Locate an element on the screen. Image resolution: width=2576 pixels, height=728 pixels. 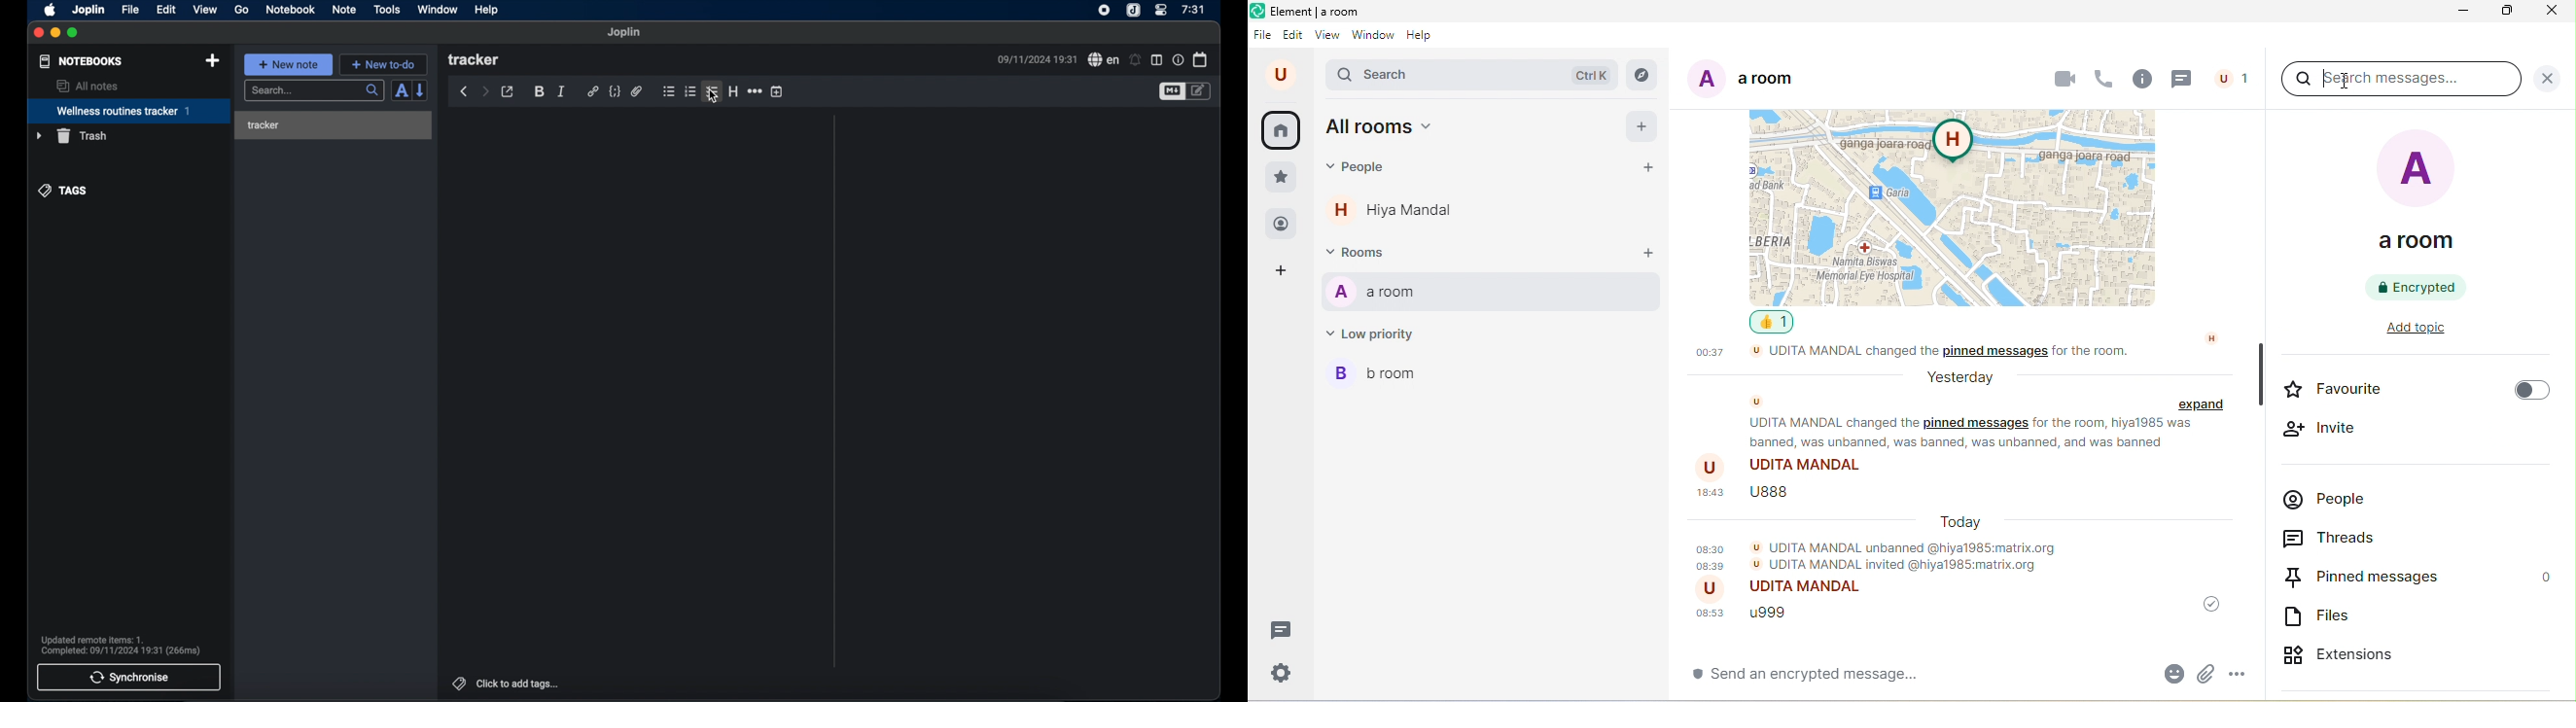
notebooks is located at coordinates (81, 61).